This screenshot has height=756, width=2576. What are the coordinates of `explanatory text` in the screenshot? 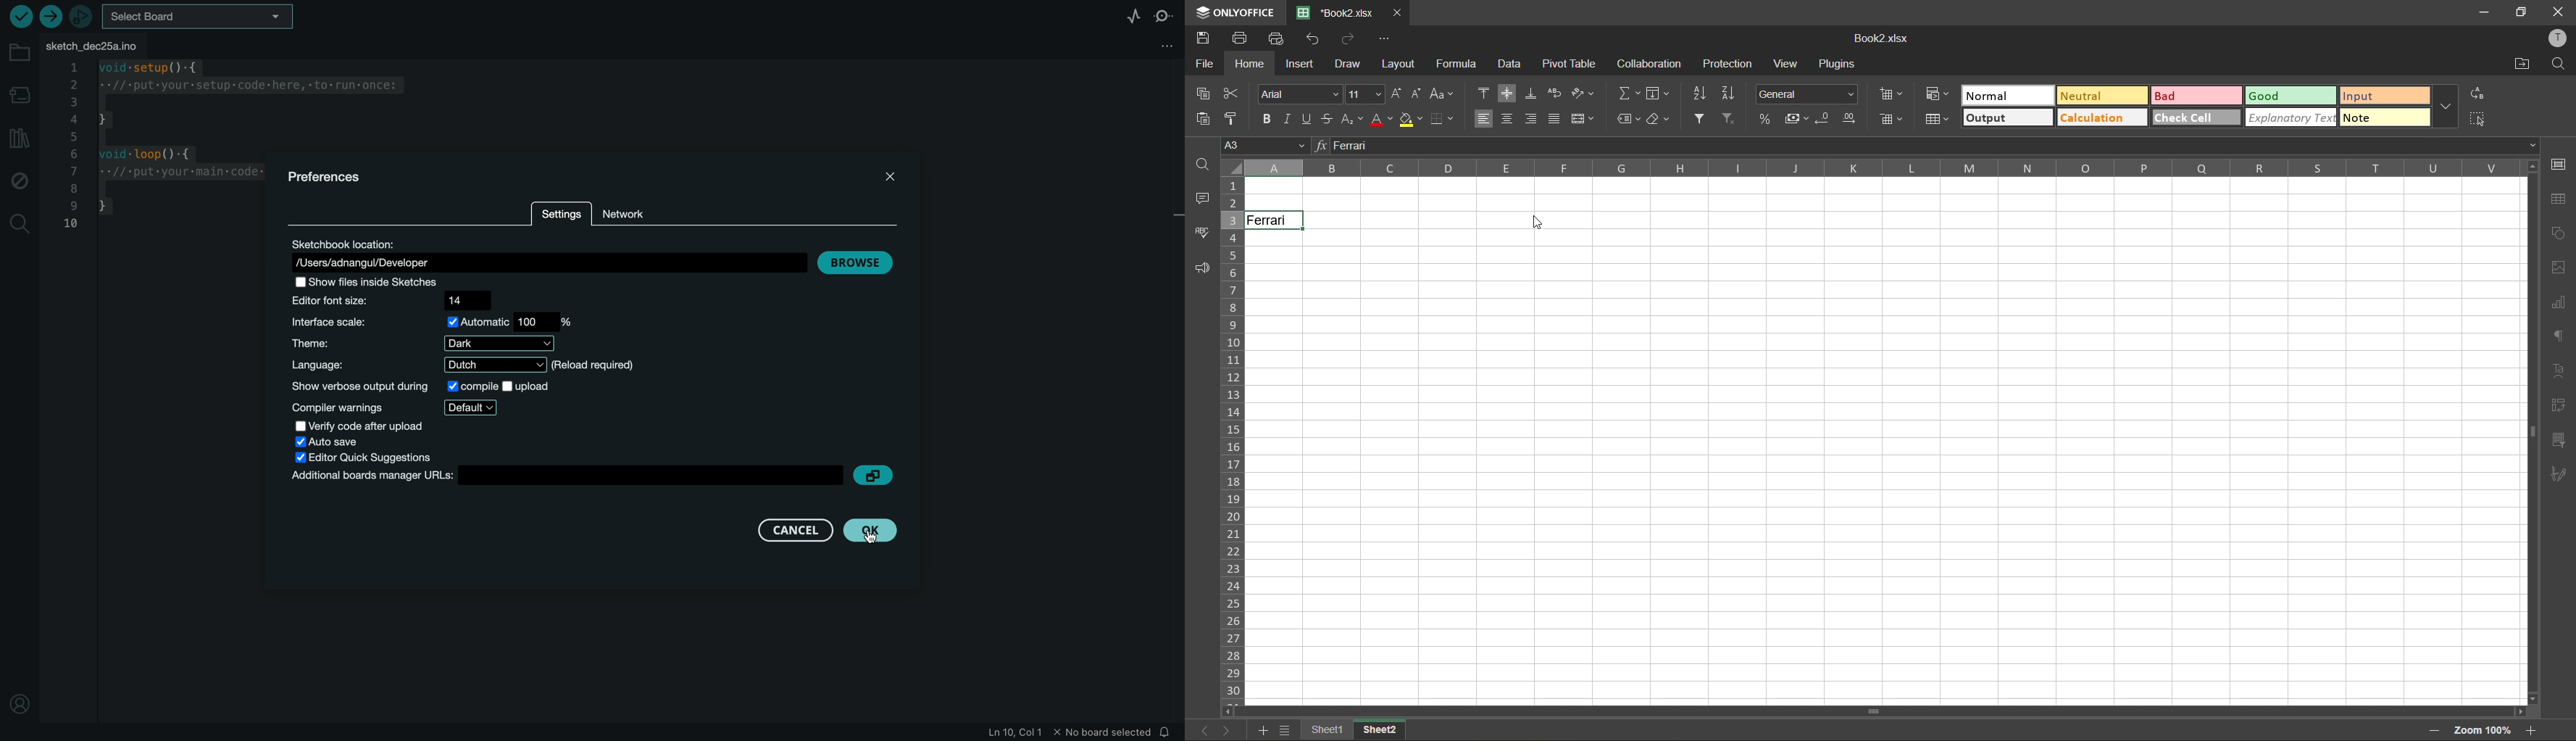 It's located at (2291, 118).